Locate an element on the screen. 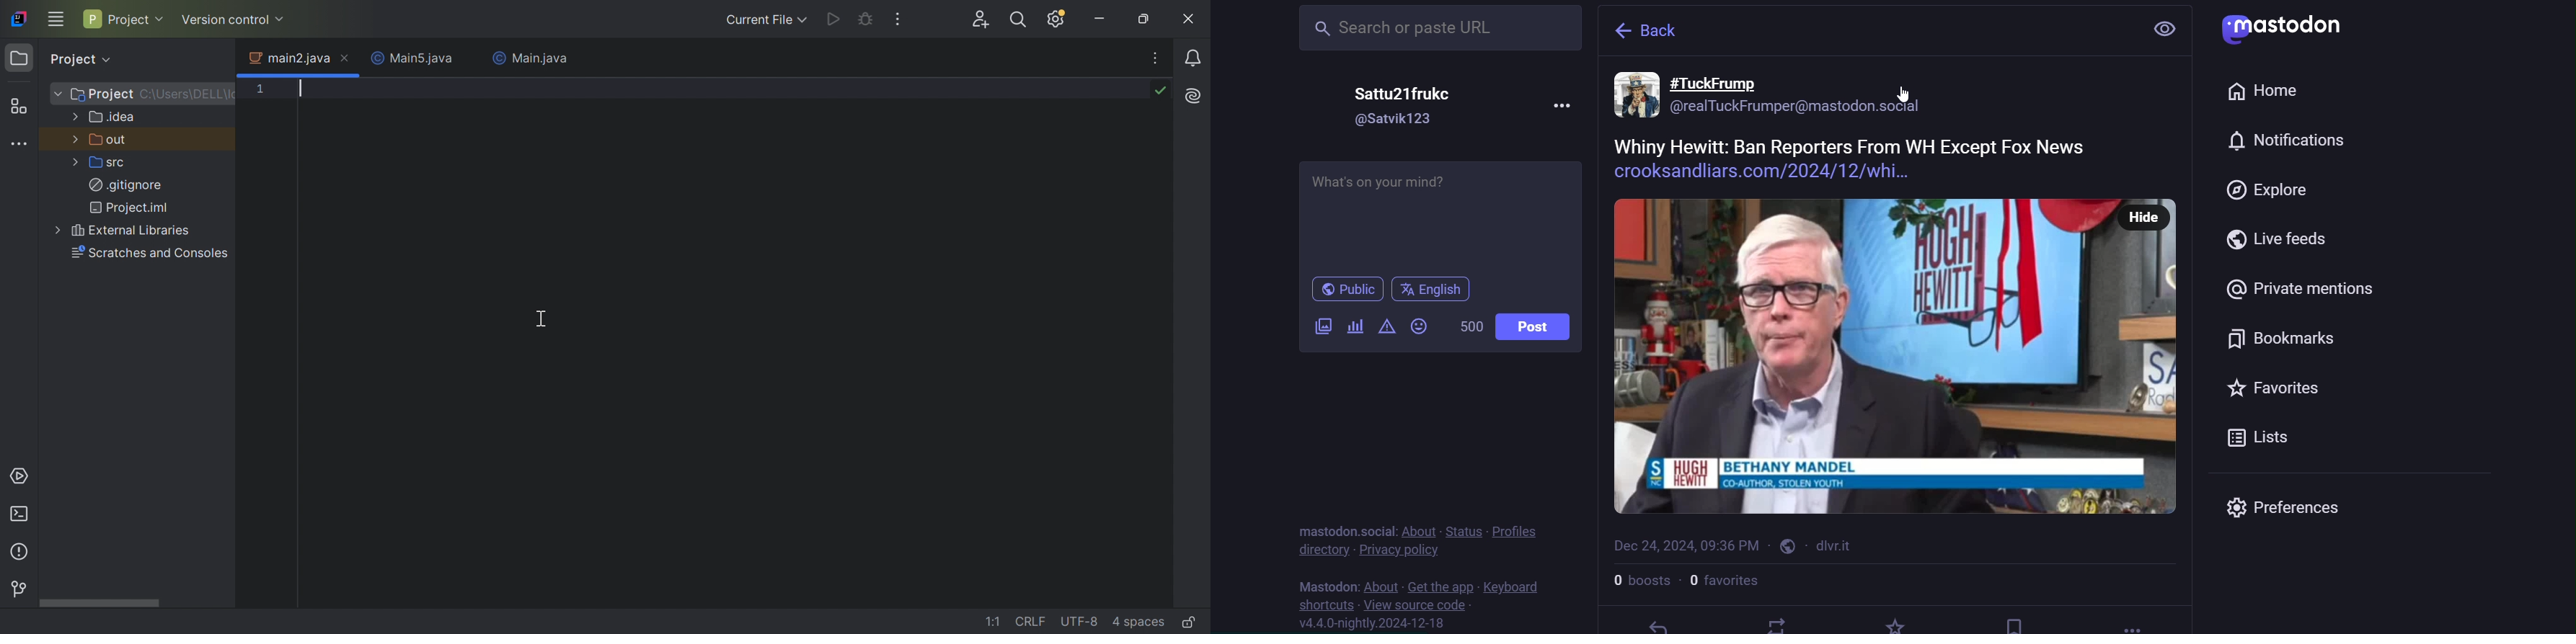 The width and height of the screenshot is (2576, 644). link is located at coordinates (1838, 545).